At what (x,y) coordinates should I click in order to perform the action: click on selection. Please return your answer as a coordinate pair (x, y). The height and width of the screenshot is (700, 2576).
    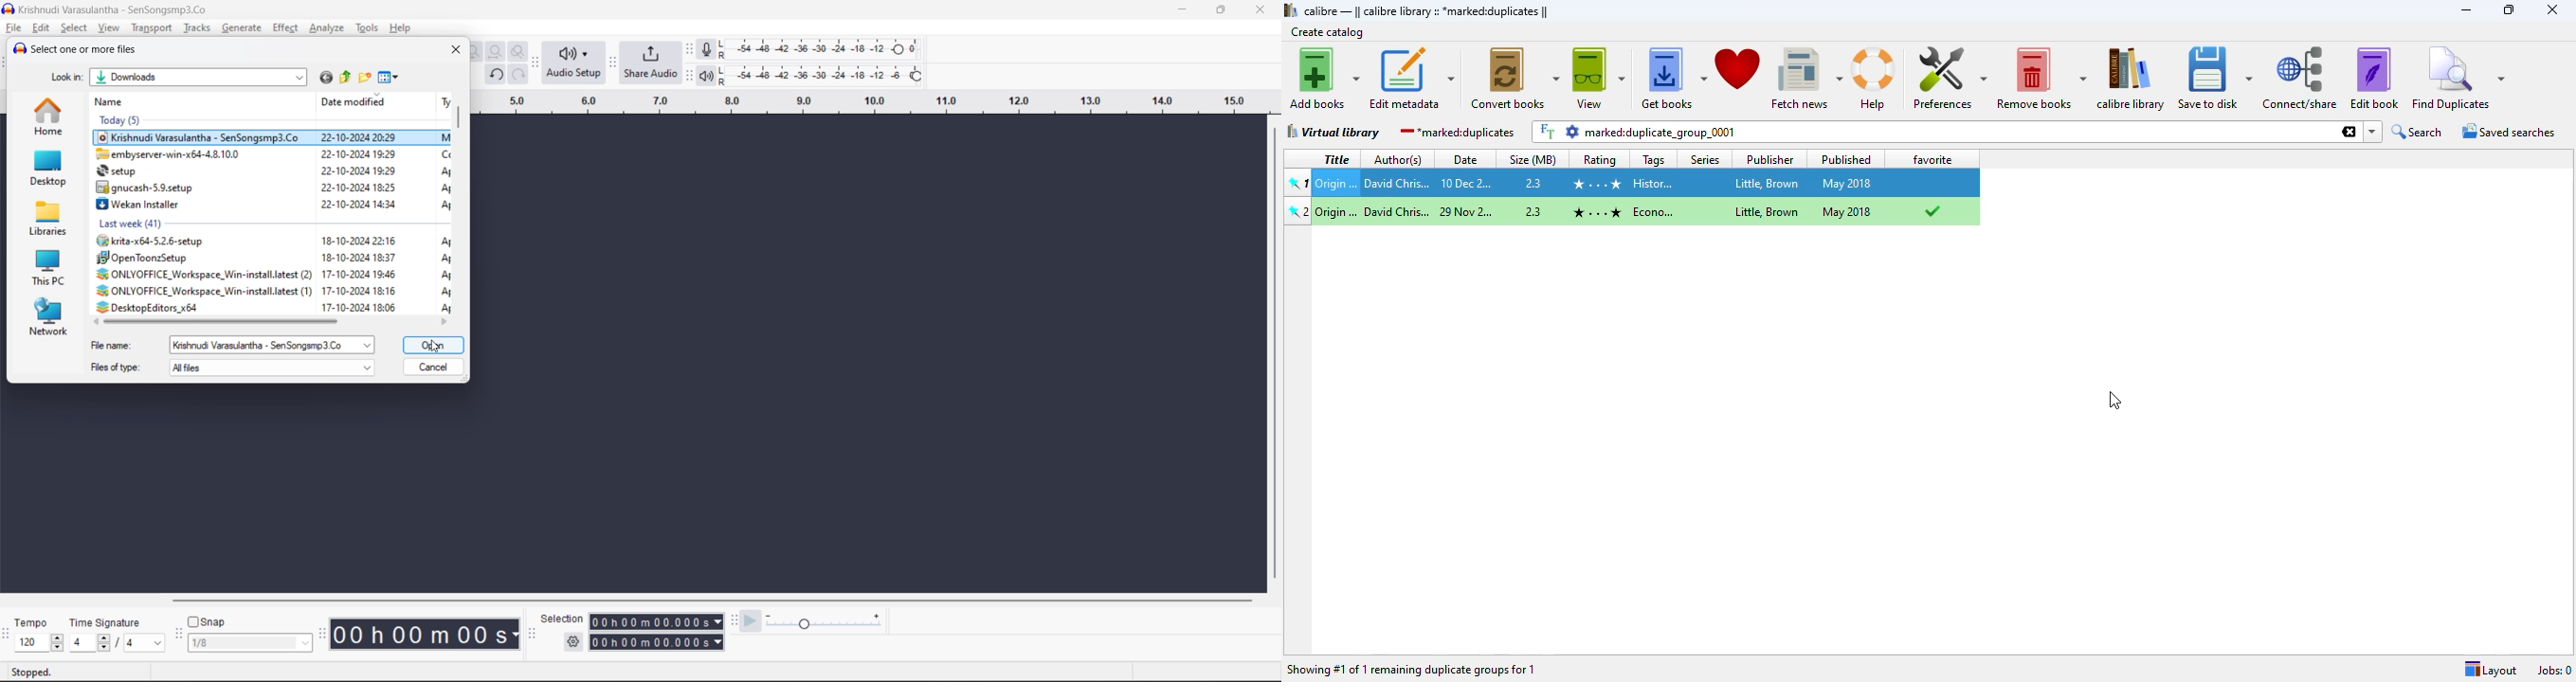
    Looking at the image, I should click on (563, 619).